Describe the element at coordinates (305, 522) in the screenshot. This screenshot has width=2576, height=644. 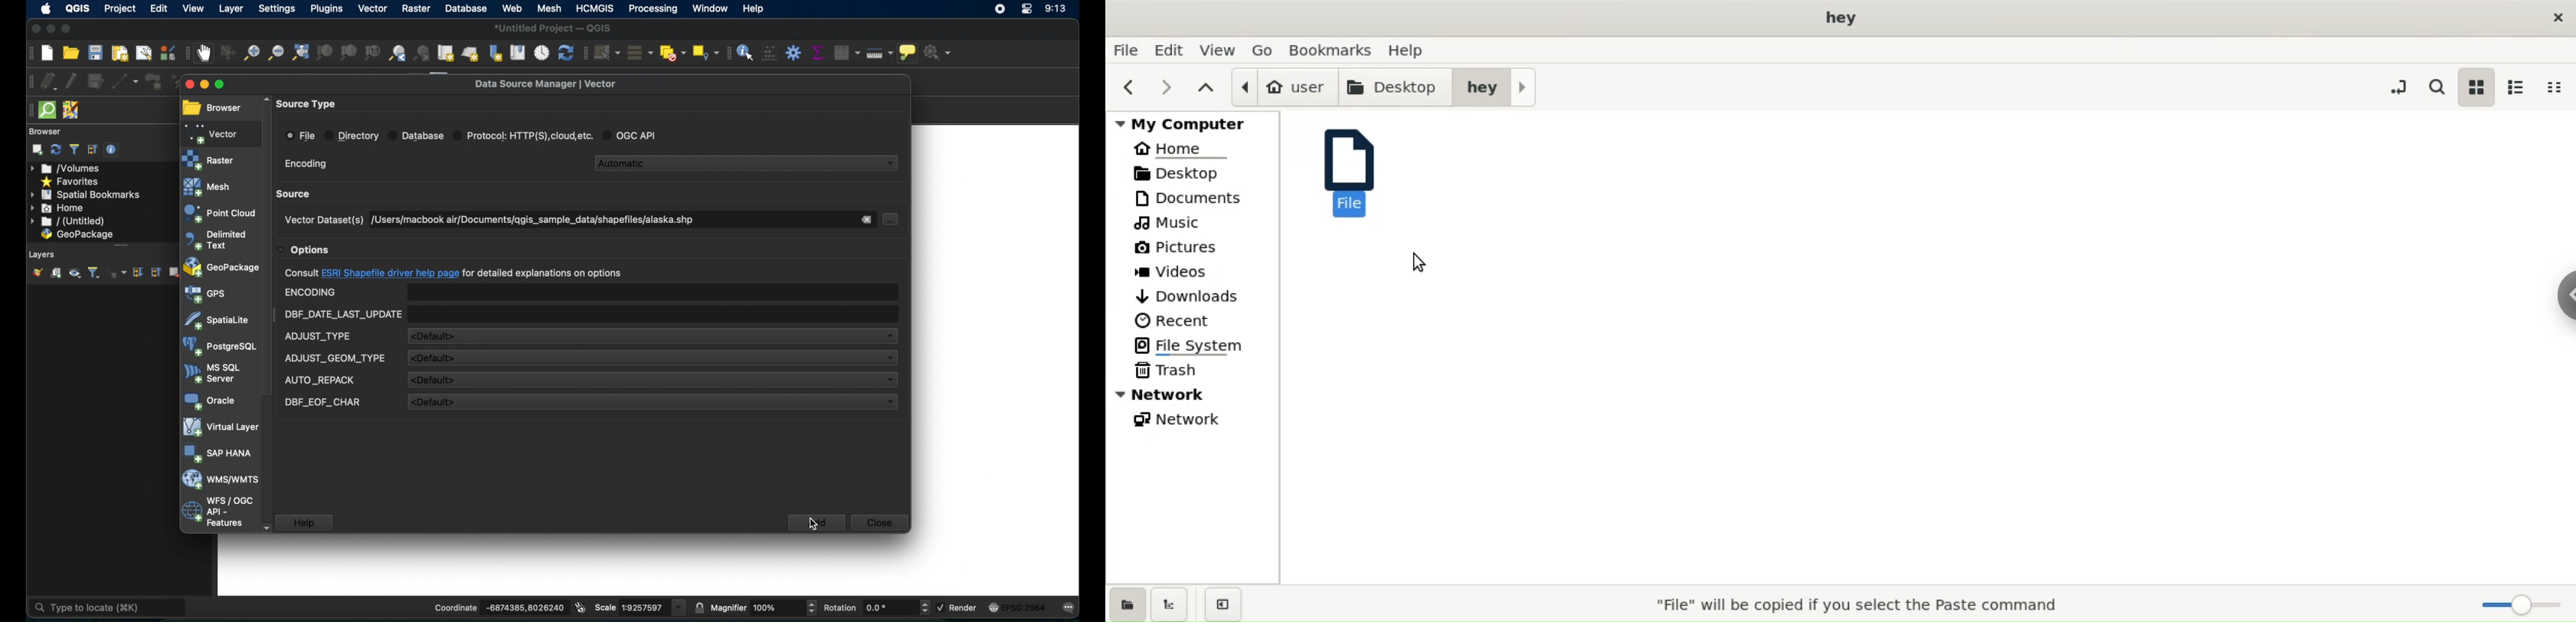
I see `help` at that location.